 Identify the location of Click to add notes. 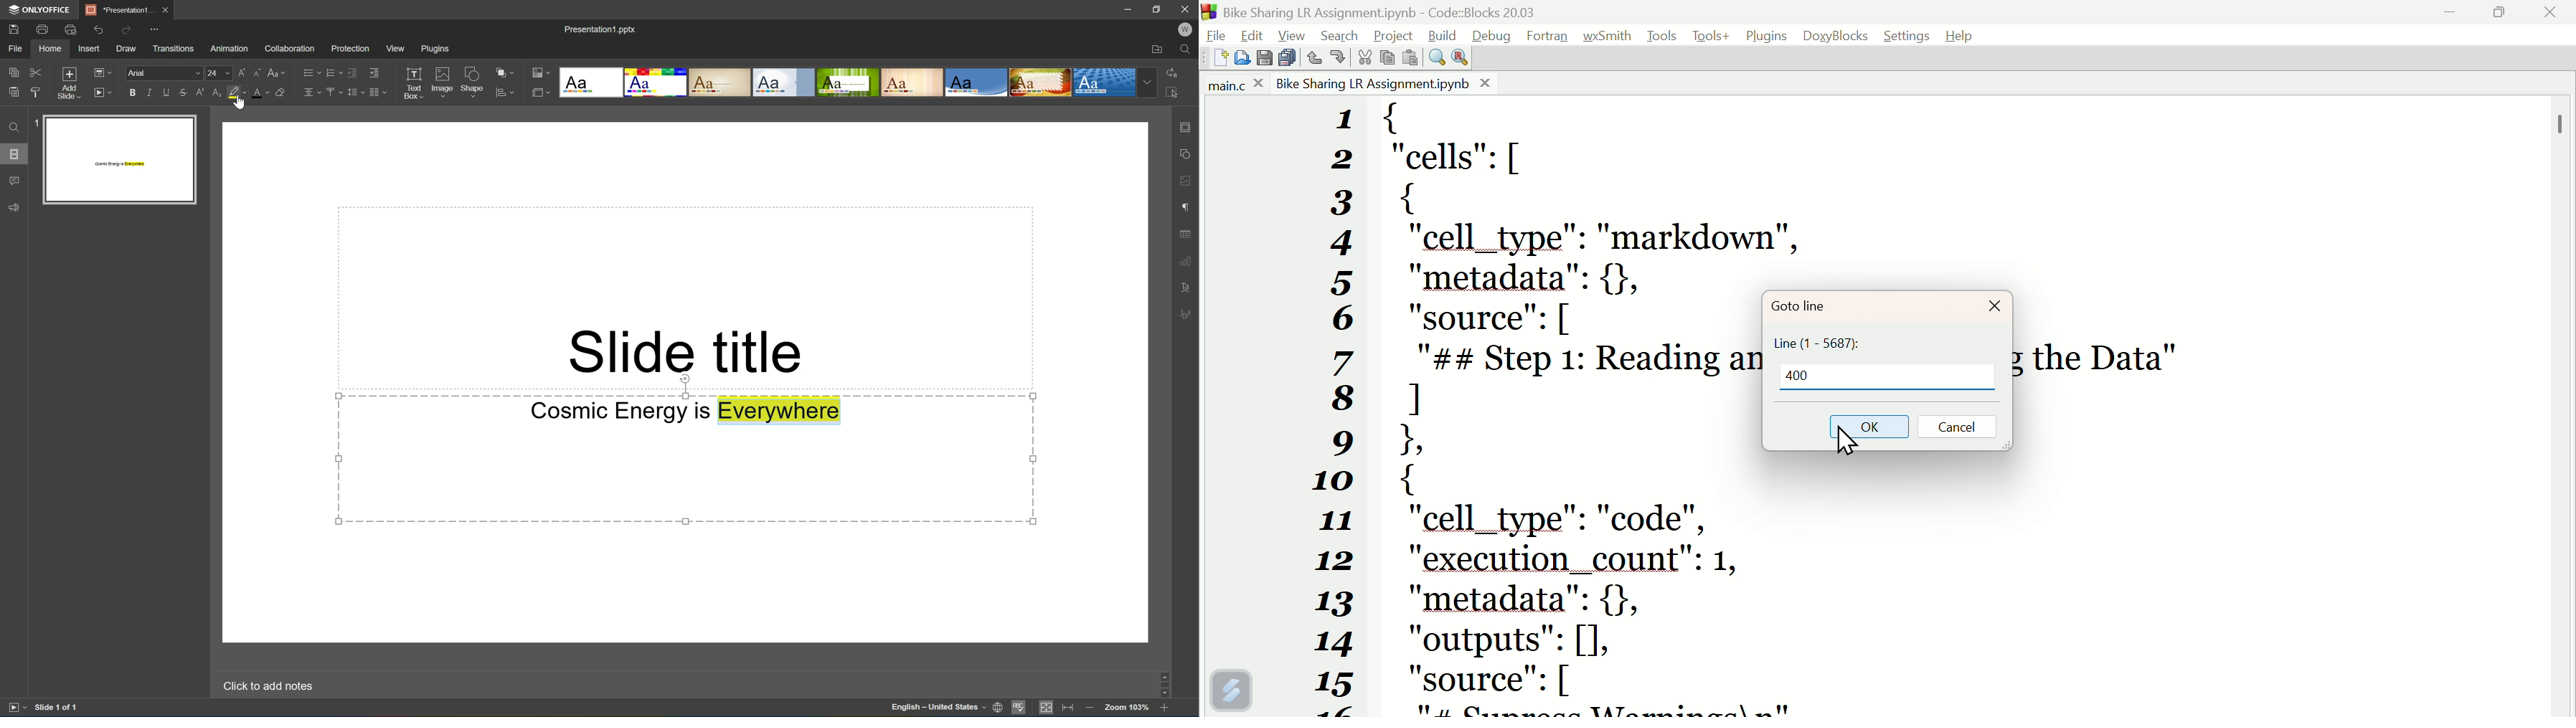
(268, 688).